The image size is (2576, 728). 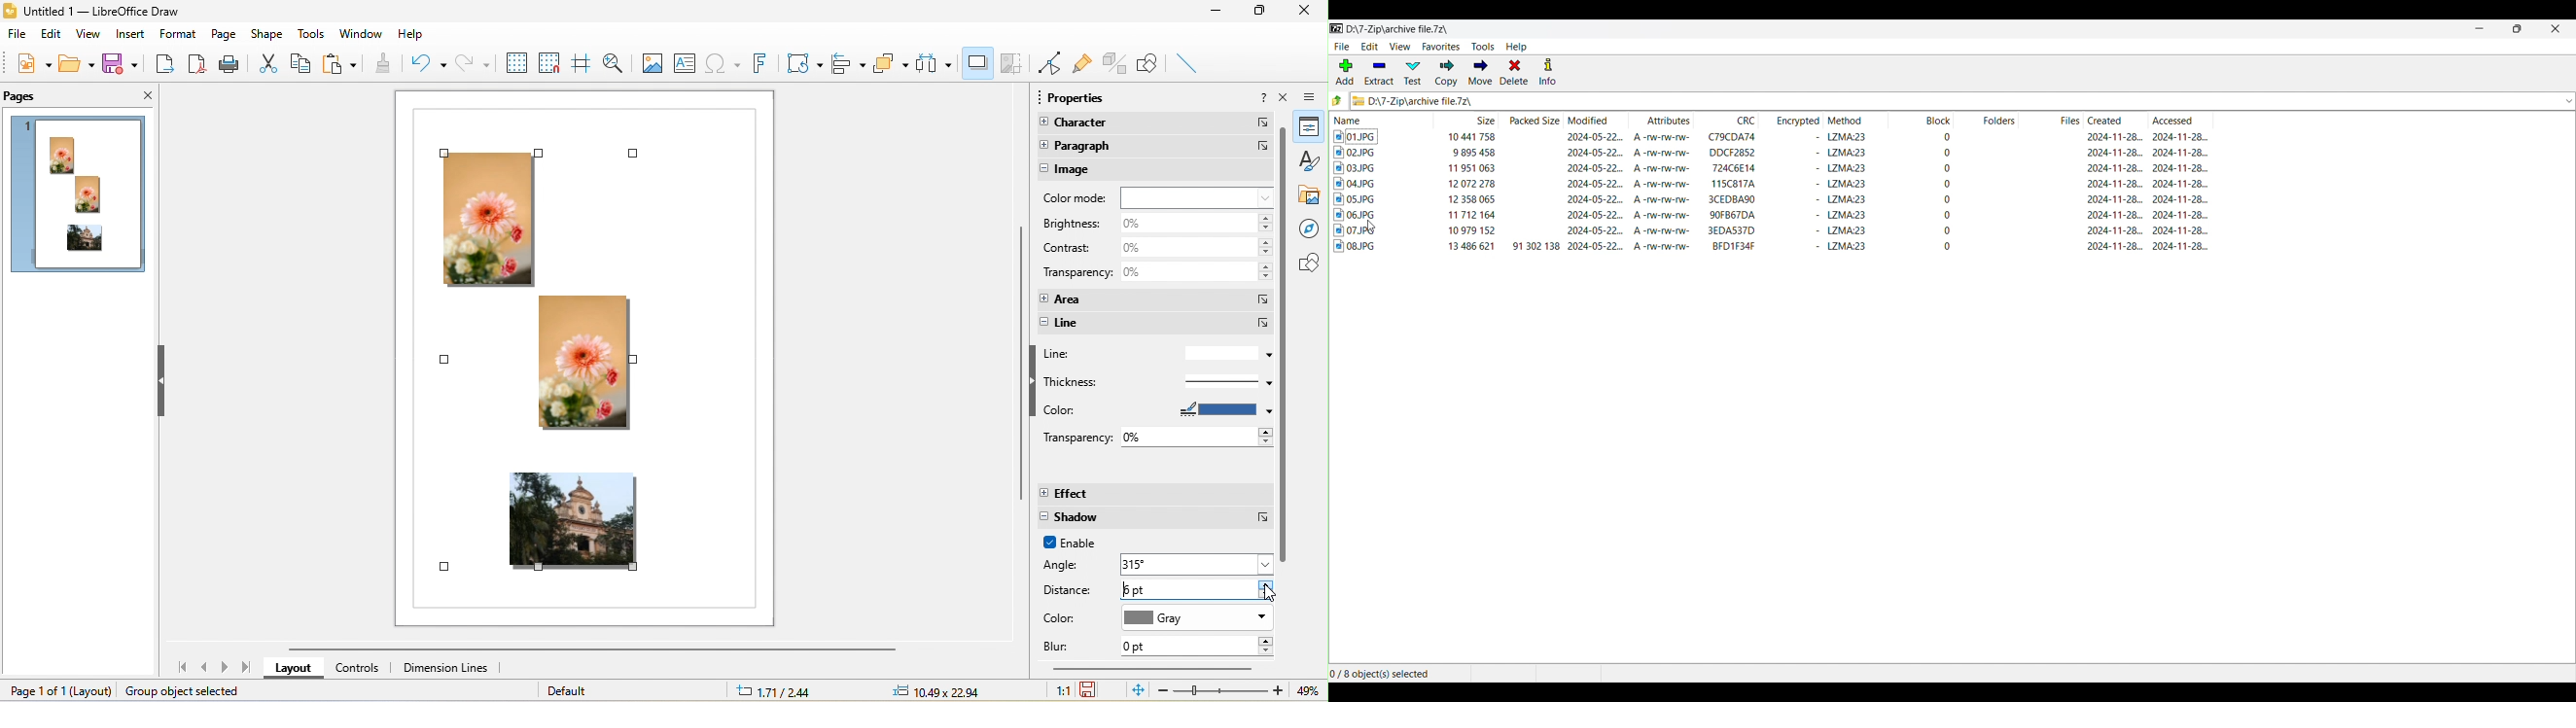 I want to click on encrypted status, so click(x=1816, y=168).